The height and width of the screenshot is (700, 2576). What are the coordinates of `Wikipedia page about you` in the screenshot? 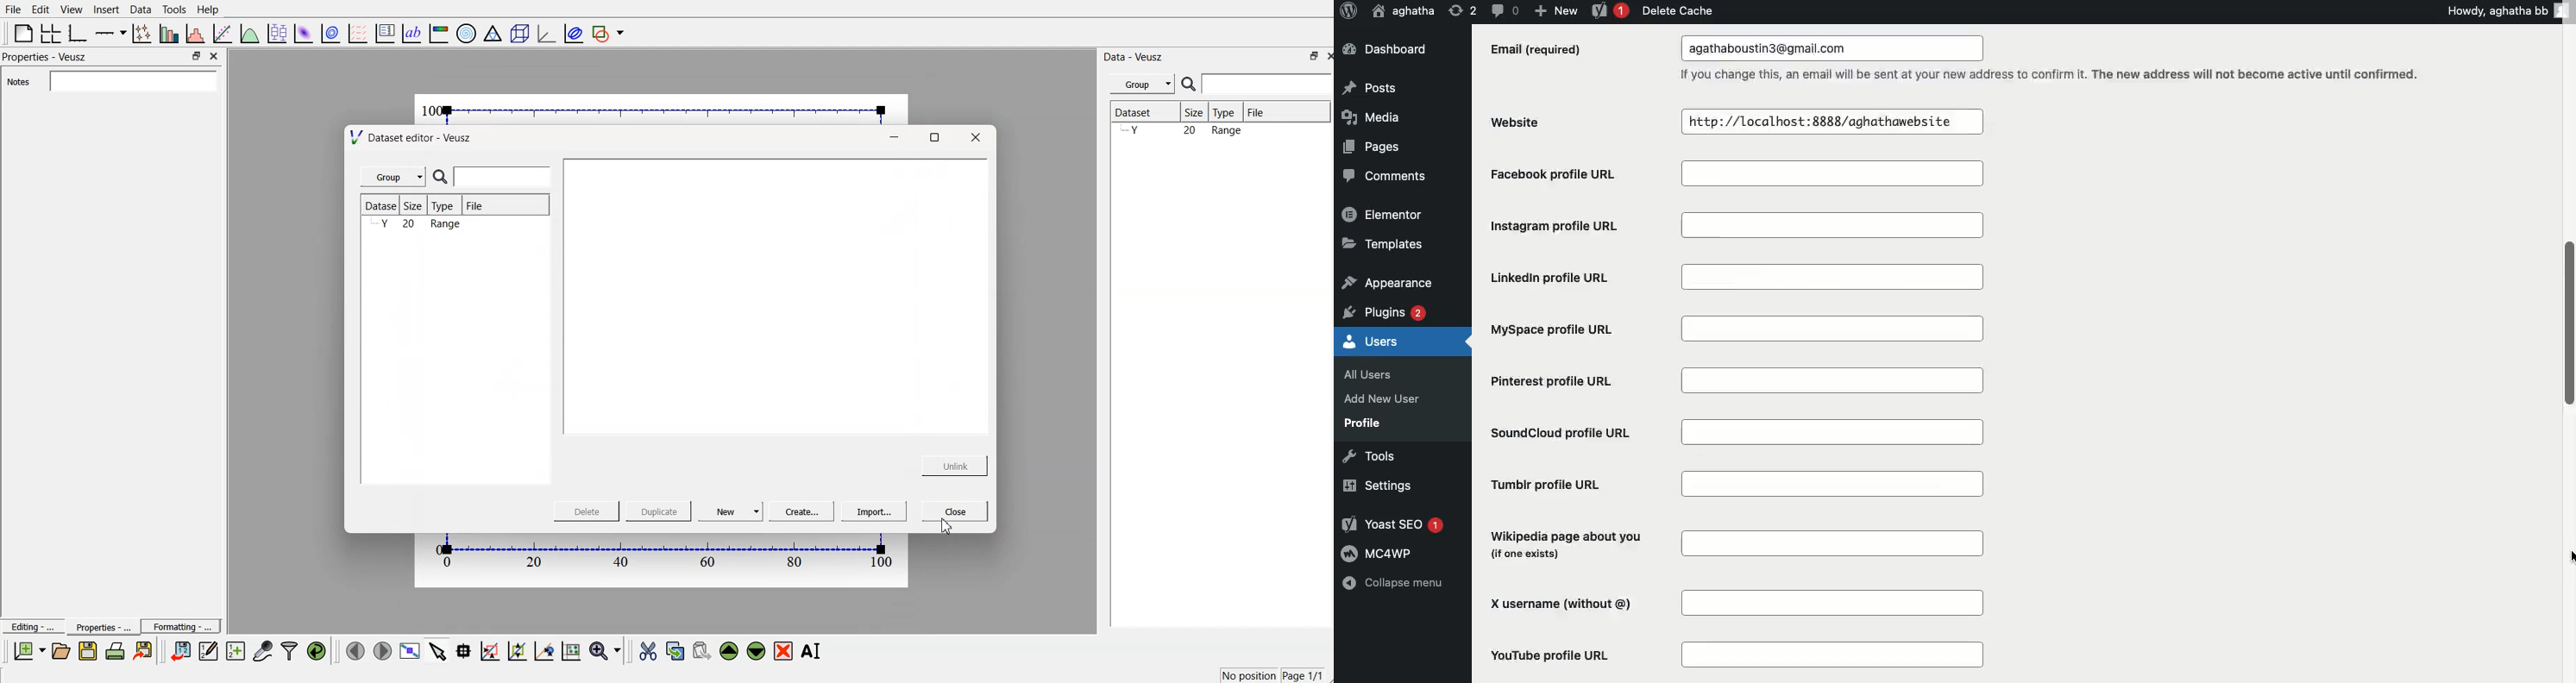 It's located at (1731, 545).